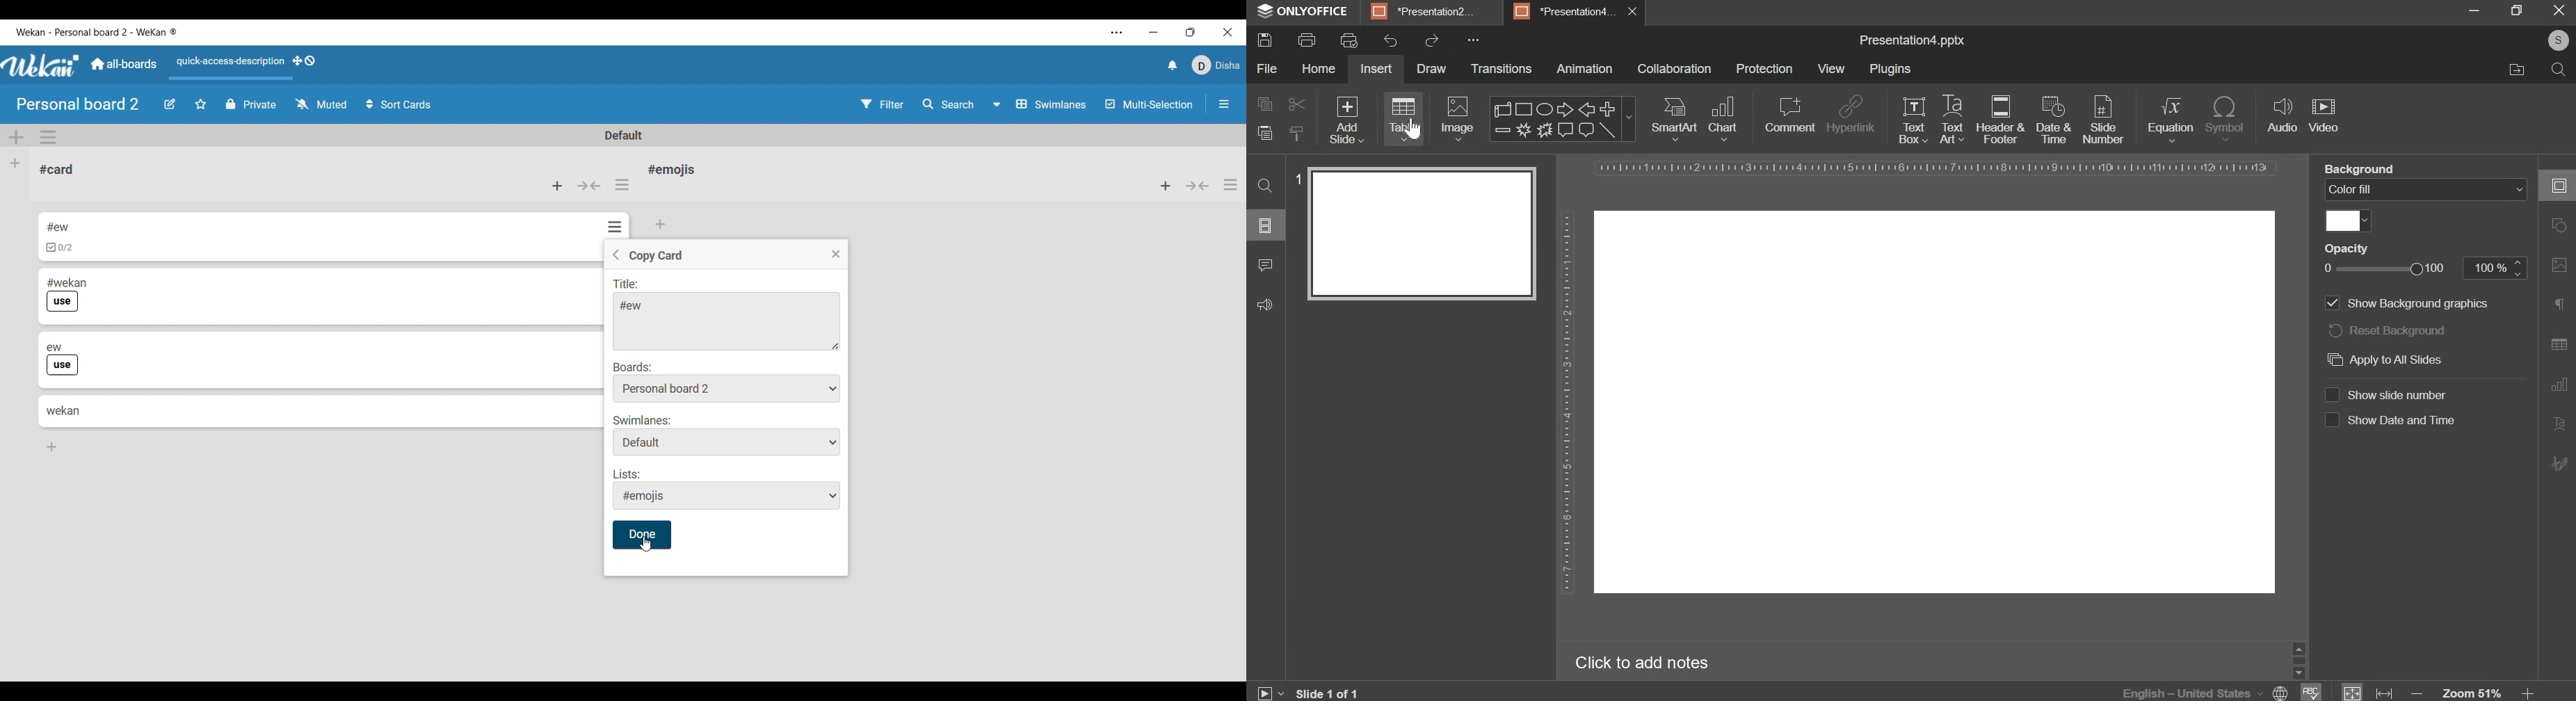 This screenshot has width=2576, height=728. Describe the element at coordinates (1228, 32) in the screenshot. I see `Close interface` at that location.